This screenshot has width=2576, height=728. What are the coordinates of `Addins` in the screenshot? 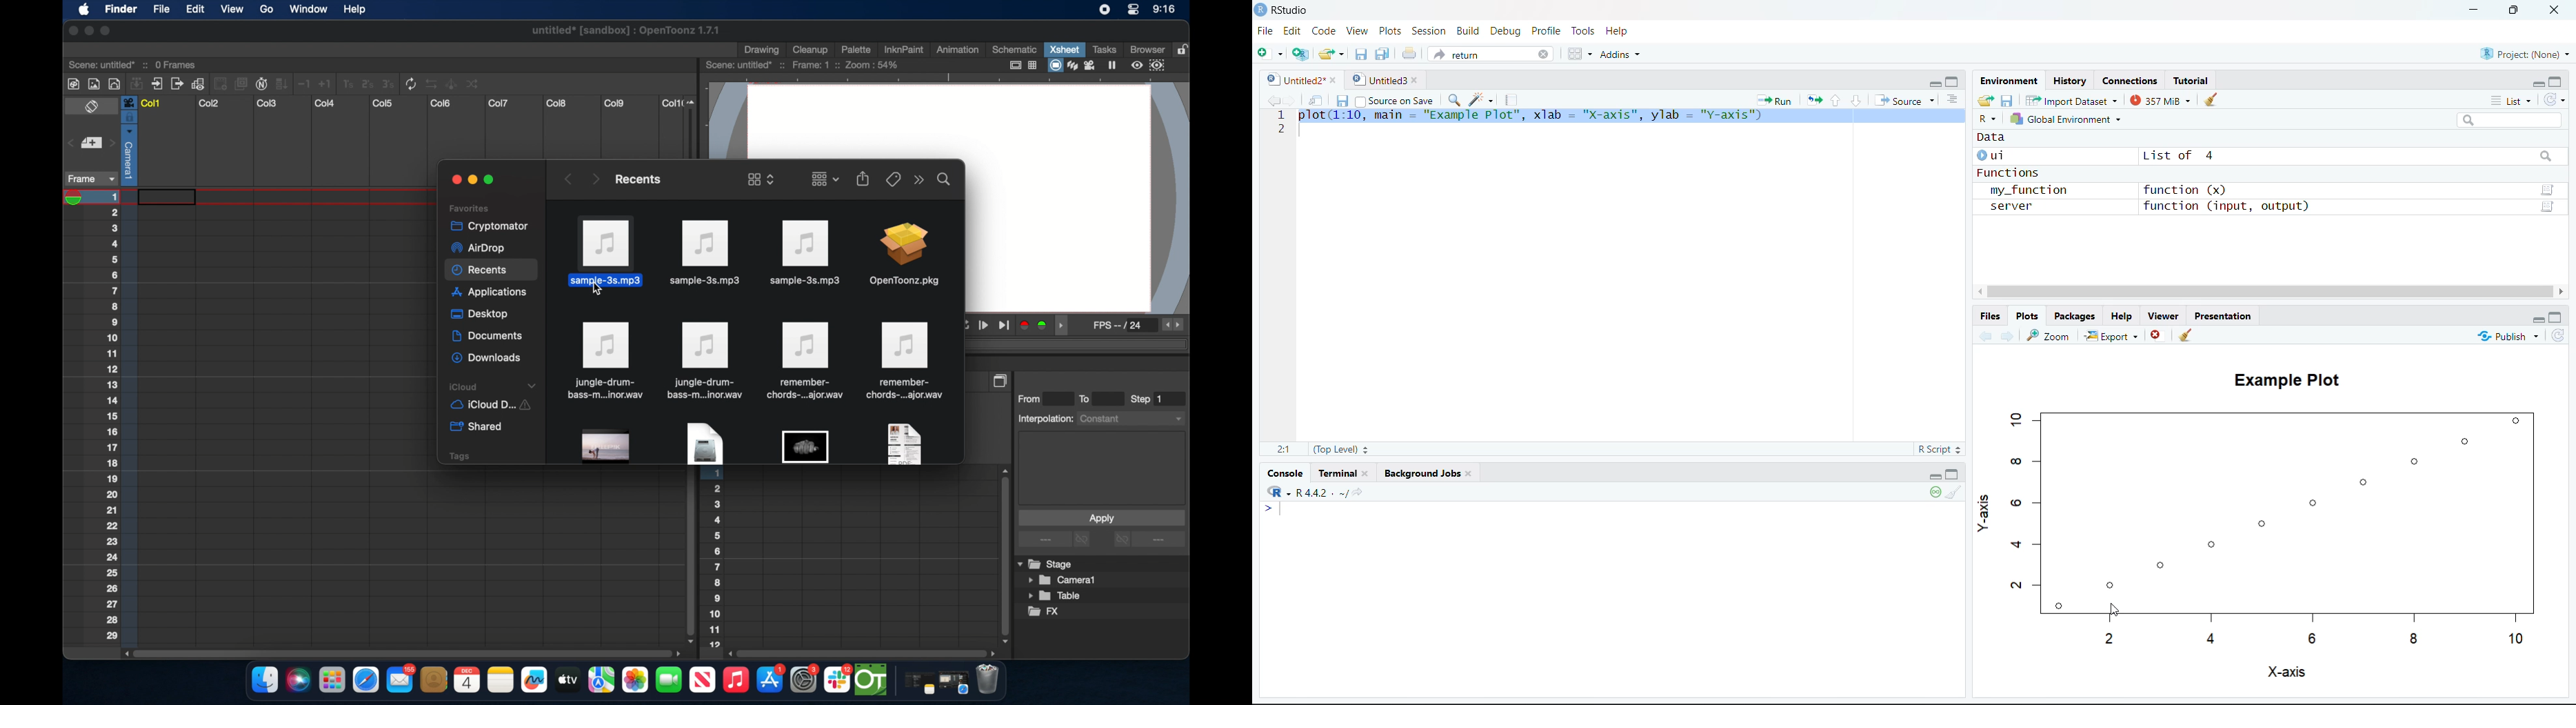 It's located at (1620, 53).